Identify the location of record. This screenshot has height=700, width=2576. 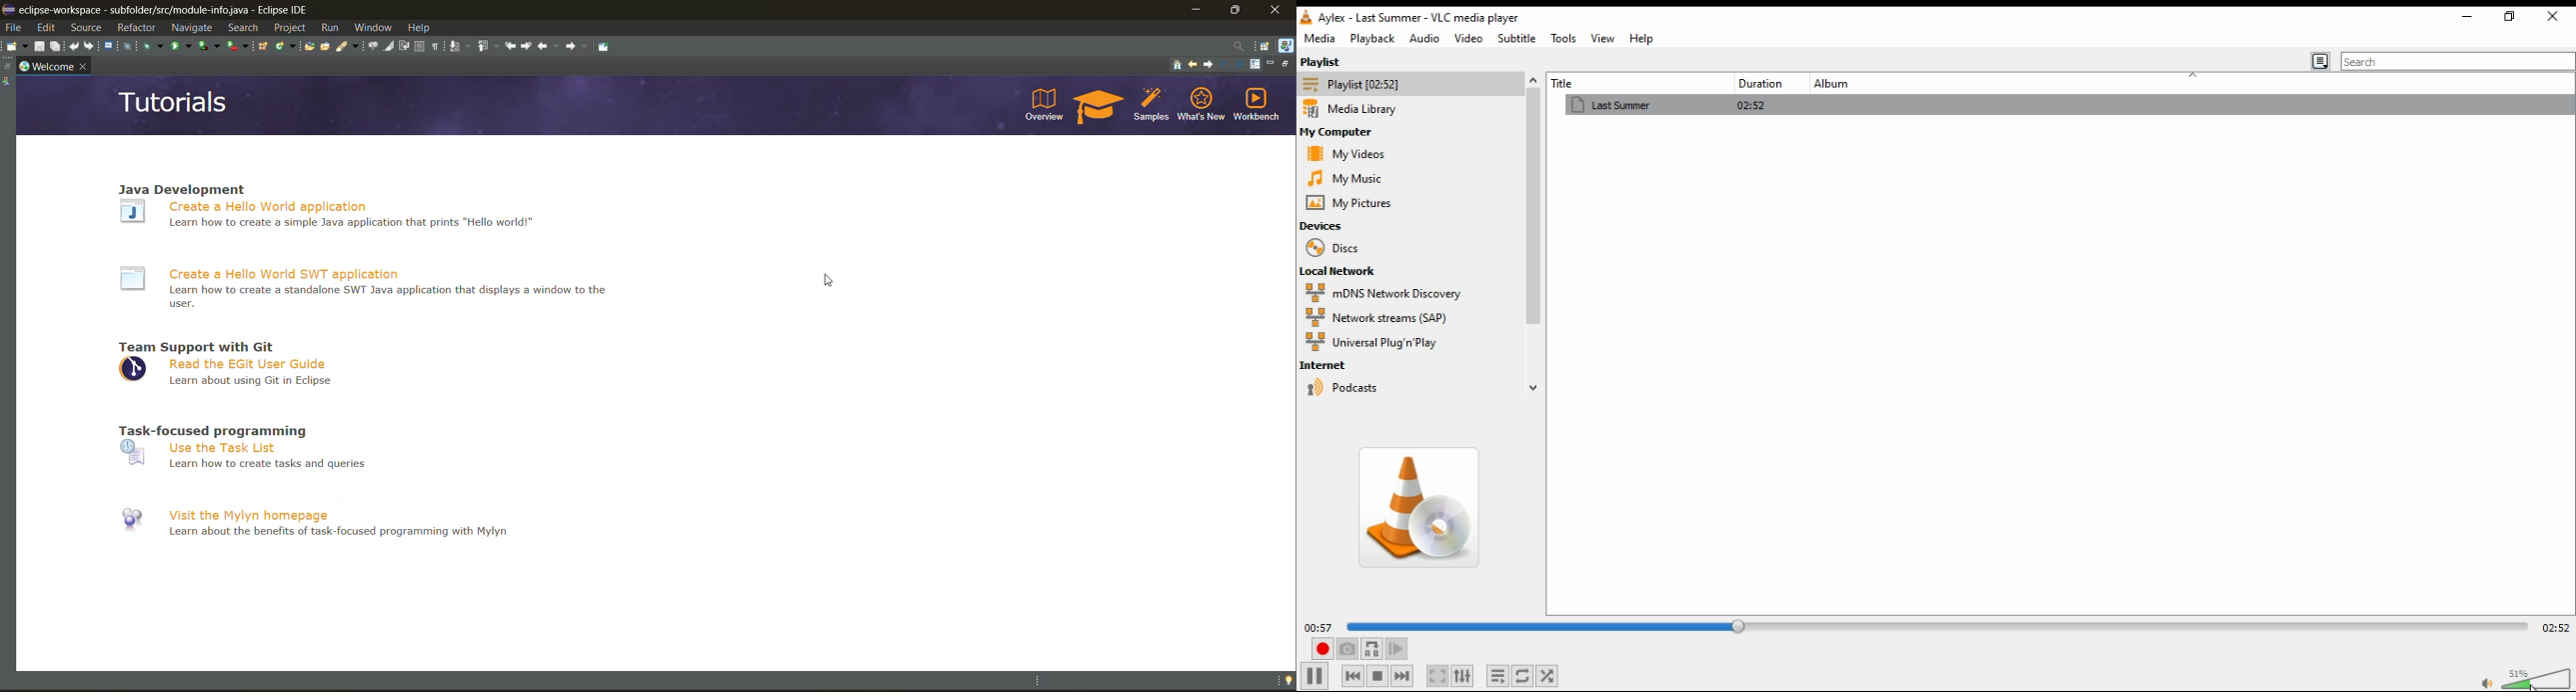
(1320, 649).